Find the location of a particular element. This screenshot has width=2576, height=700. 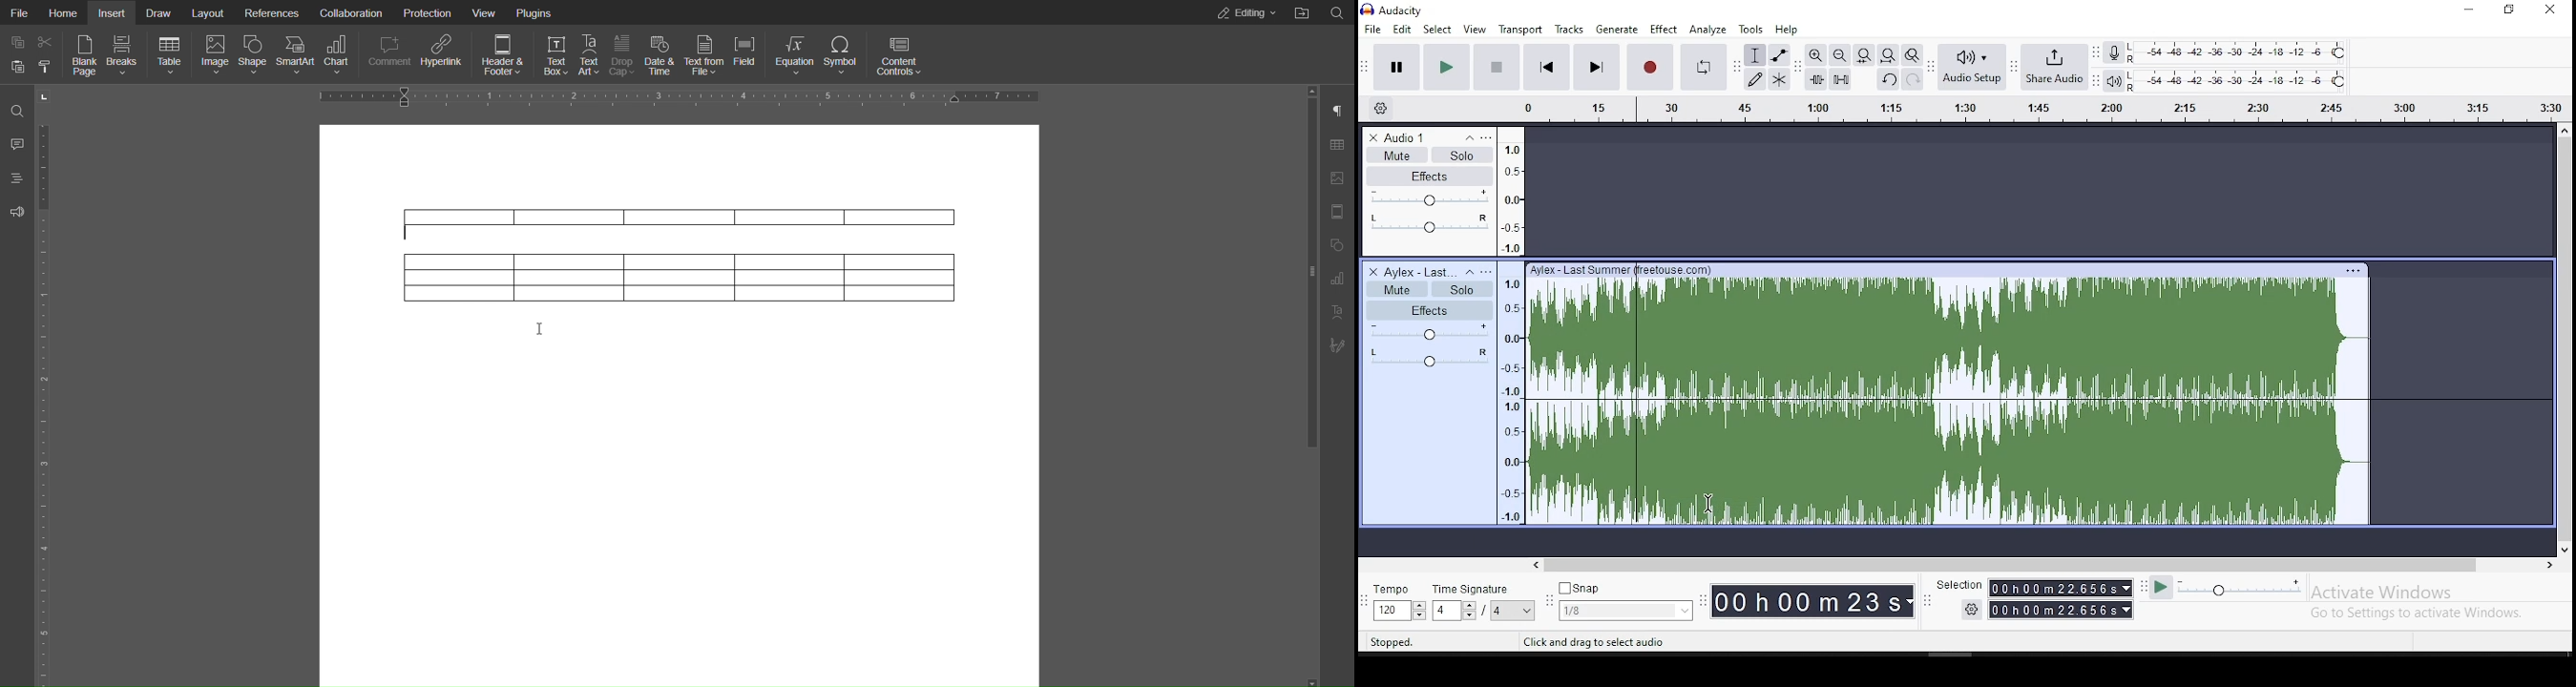

collapse is located at coordinates (1469, 272).